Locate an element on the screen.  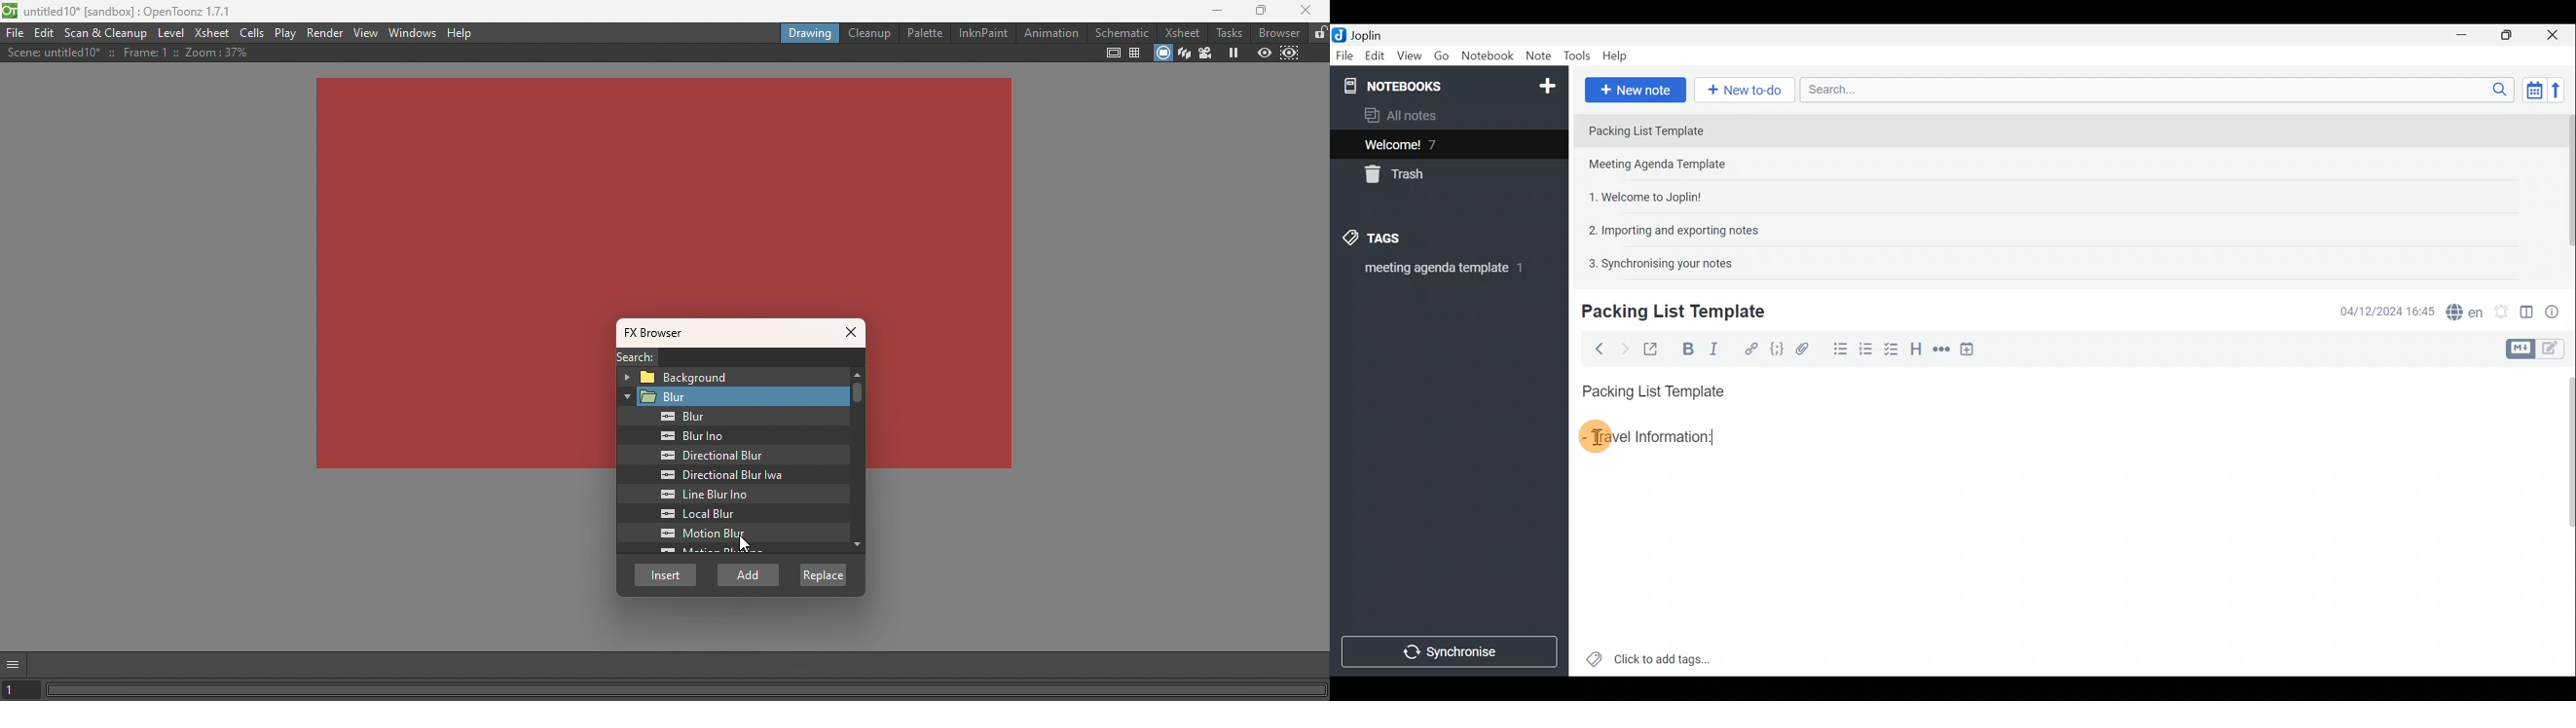
Horizontal rule is located at coordinates (1939, 349).